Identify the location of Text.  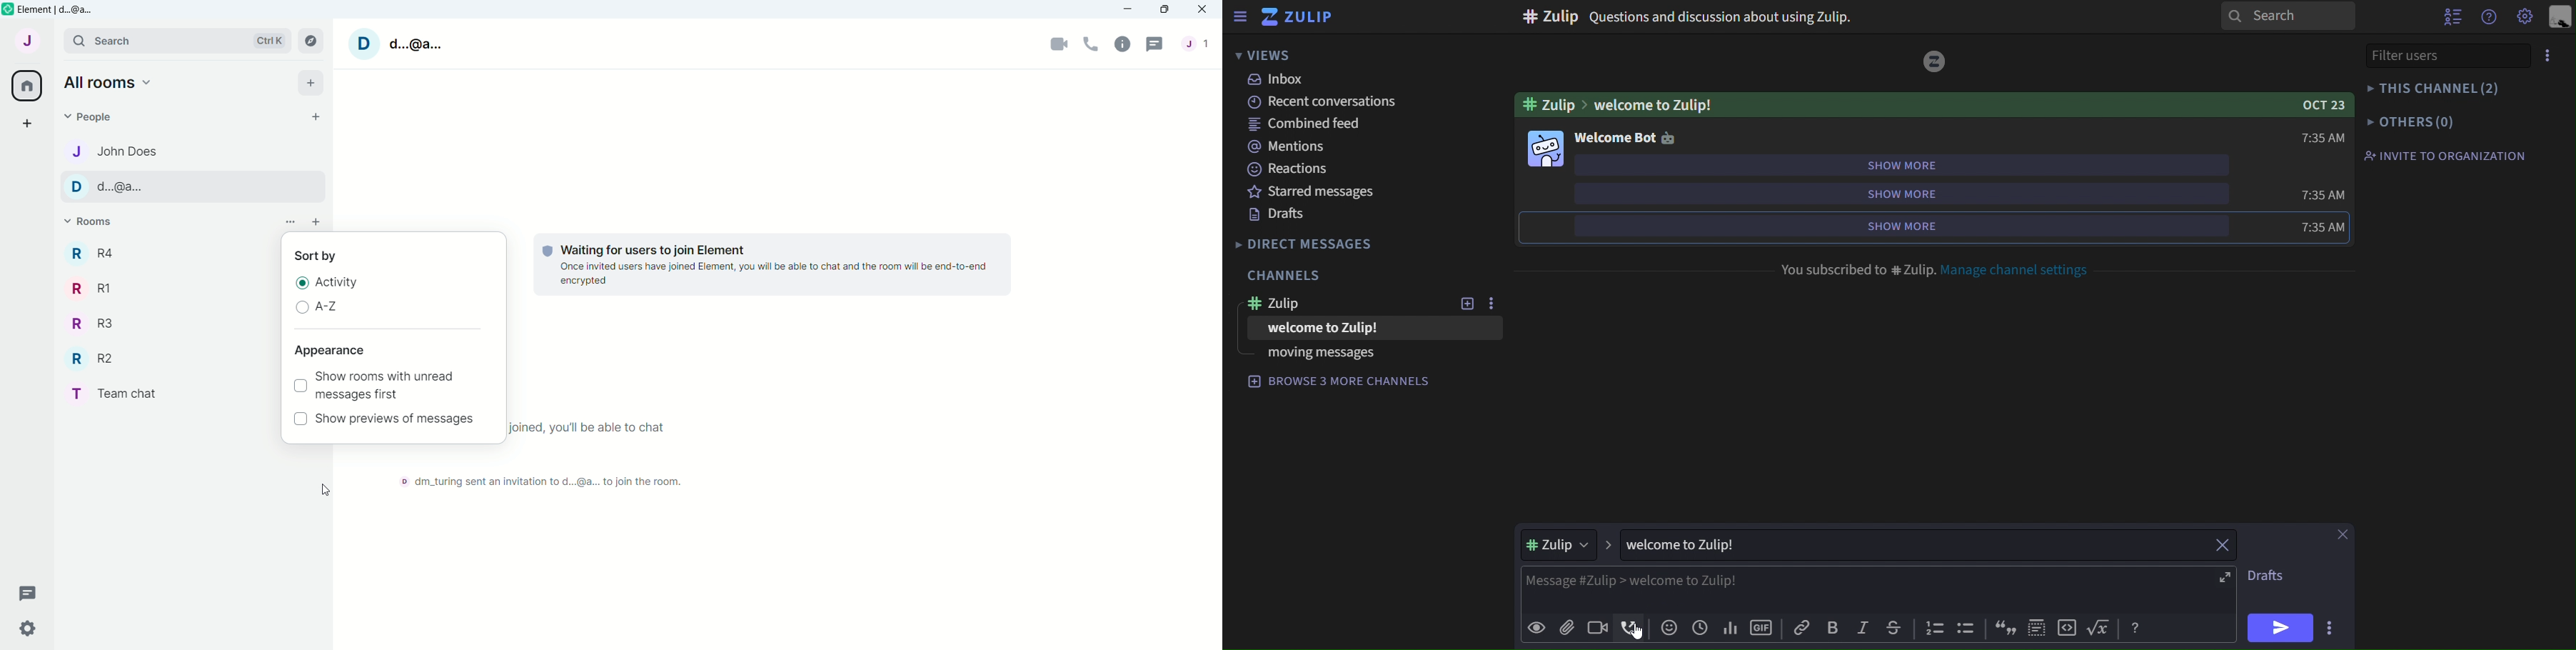
(533, 478).